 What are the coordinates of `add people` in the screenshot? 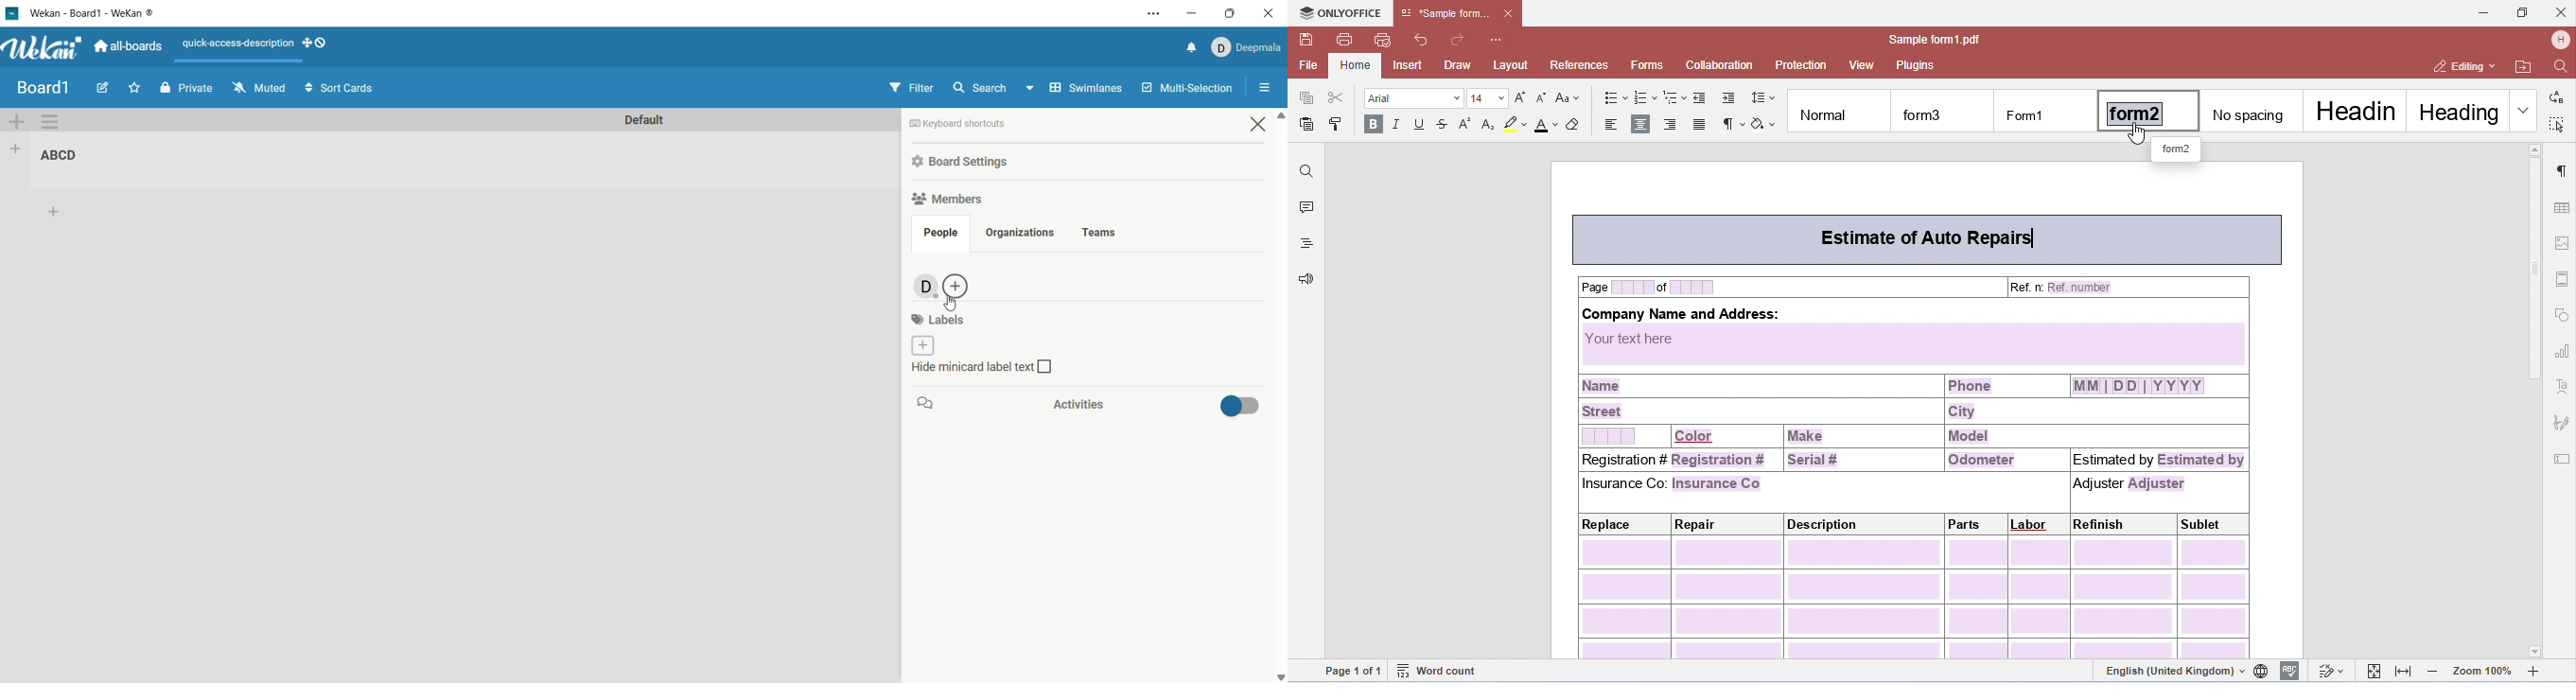 It's located at (959, 286).